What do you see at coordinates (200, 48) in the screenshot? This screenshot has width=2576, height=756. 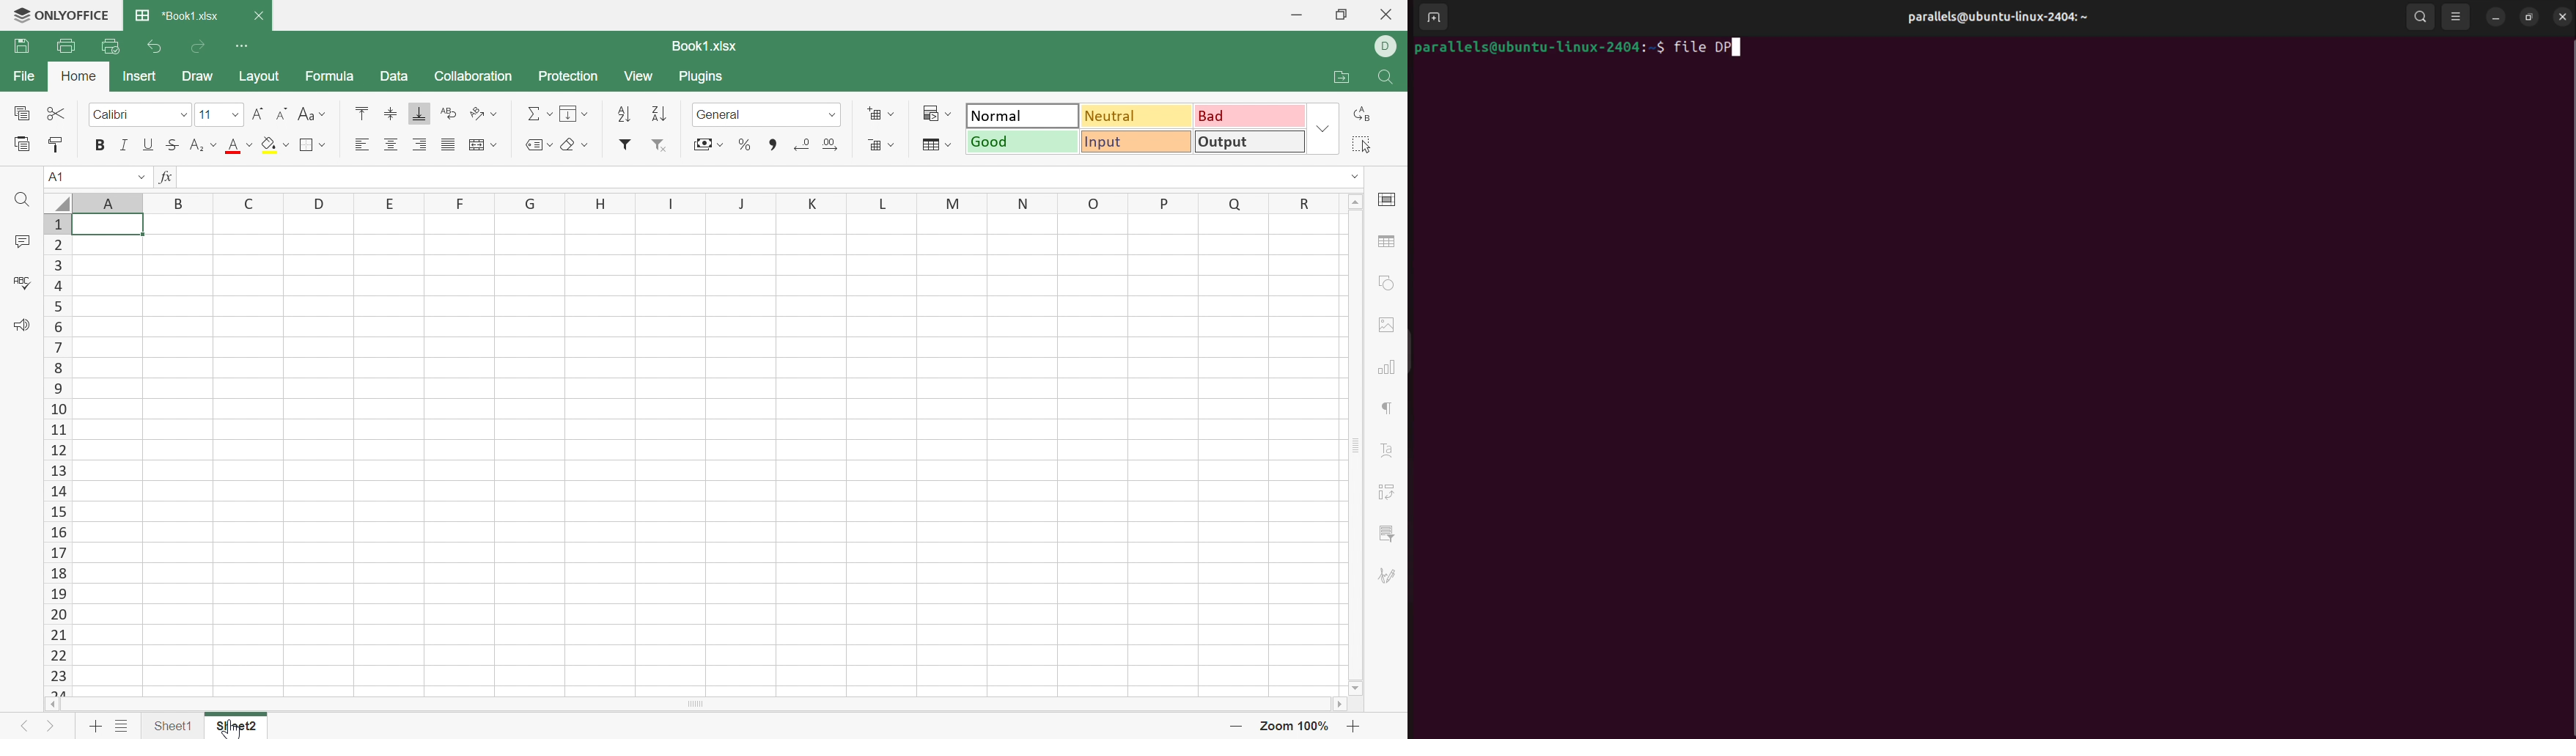 I see `Redo` at bounding box center [200, 48].